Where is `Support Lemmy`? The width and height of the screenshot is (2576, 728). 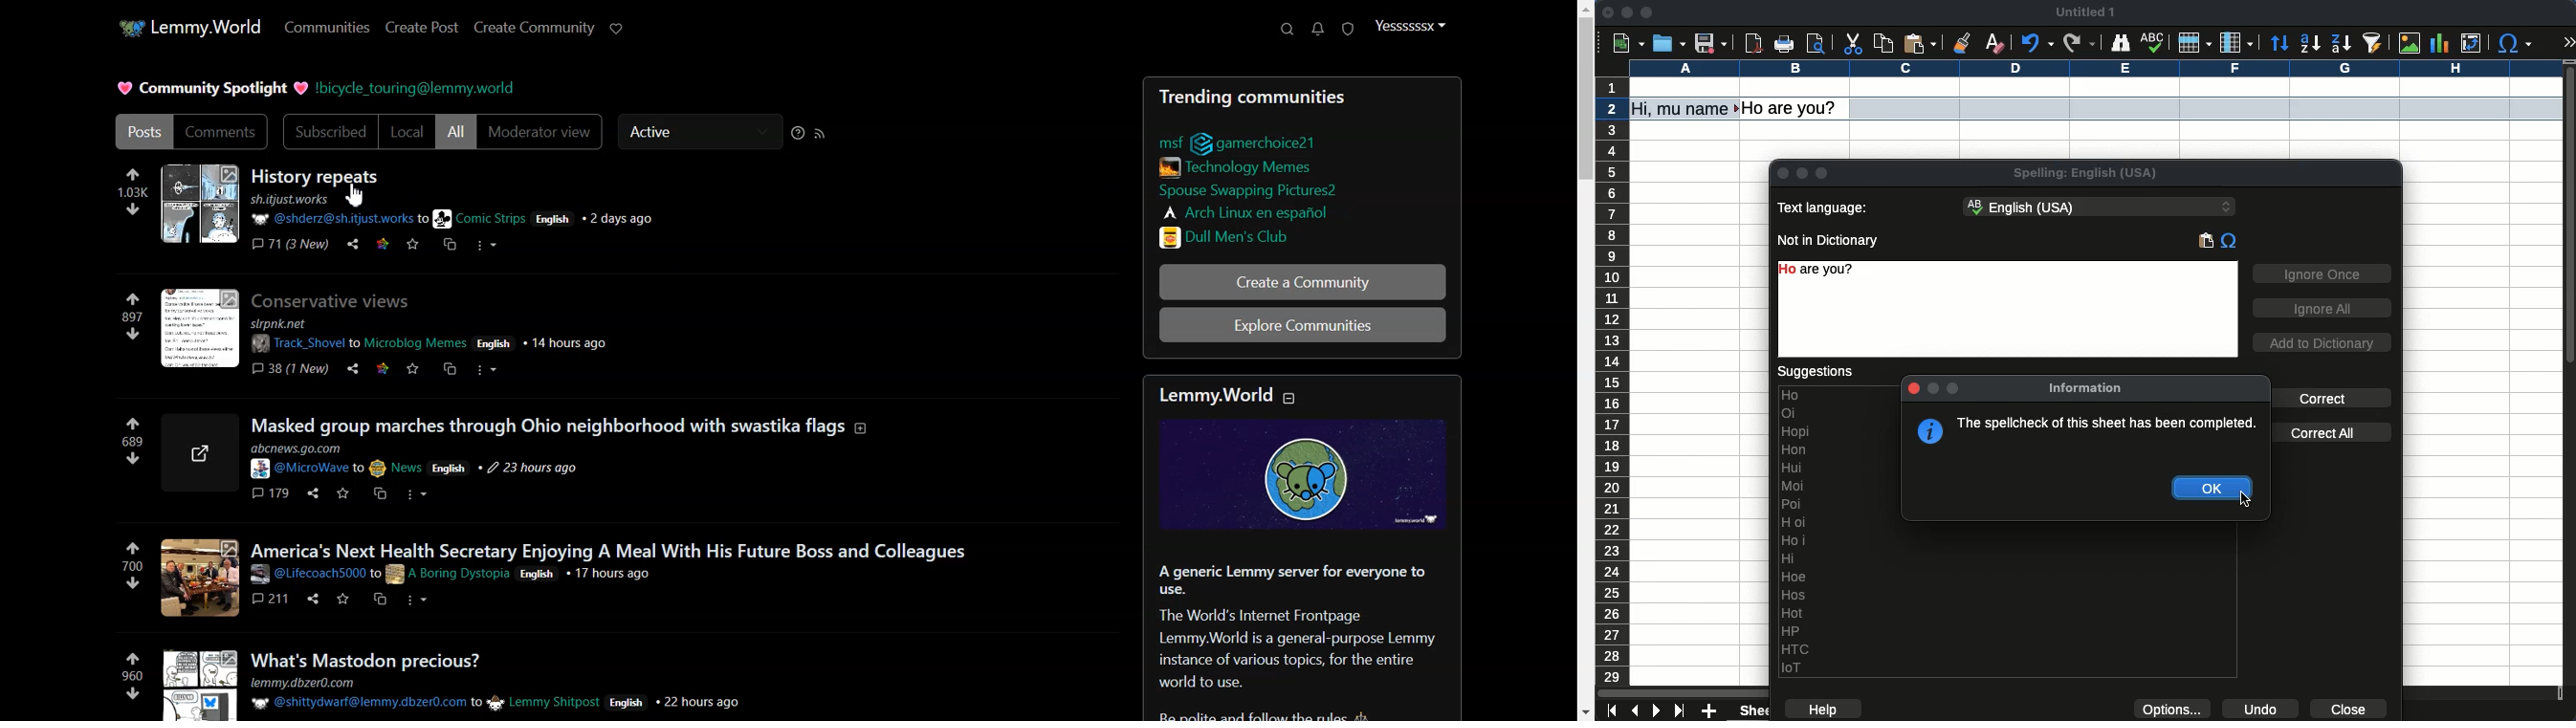
Support Lemmy is located at coordinates (616, 28).